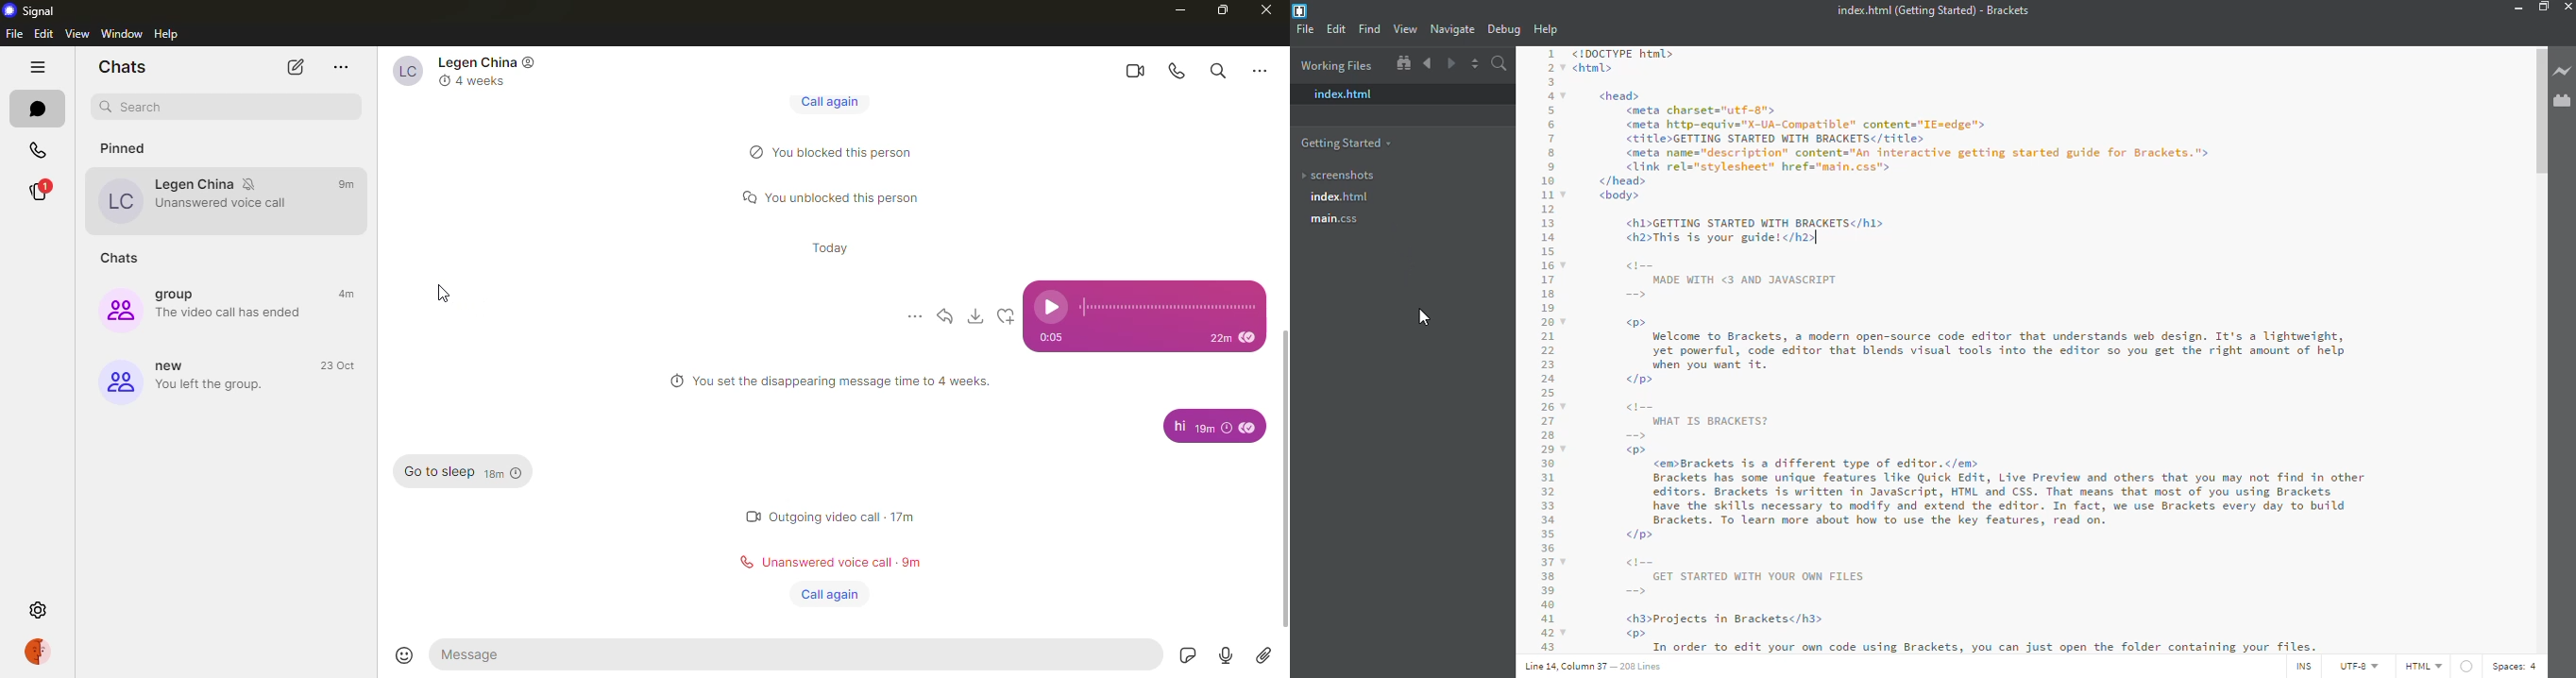 This screenshot has width=2576, height=700. What do you see at coordinates (123, 258) in the screenshot?
I see `chats` at bounding box center [123, 258].